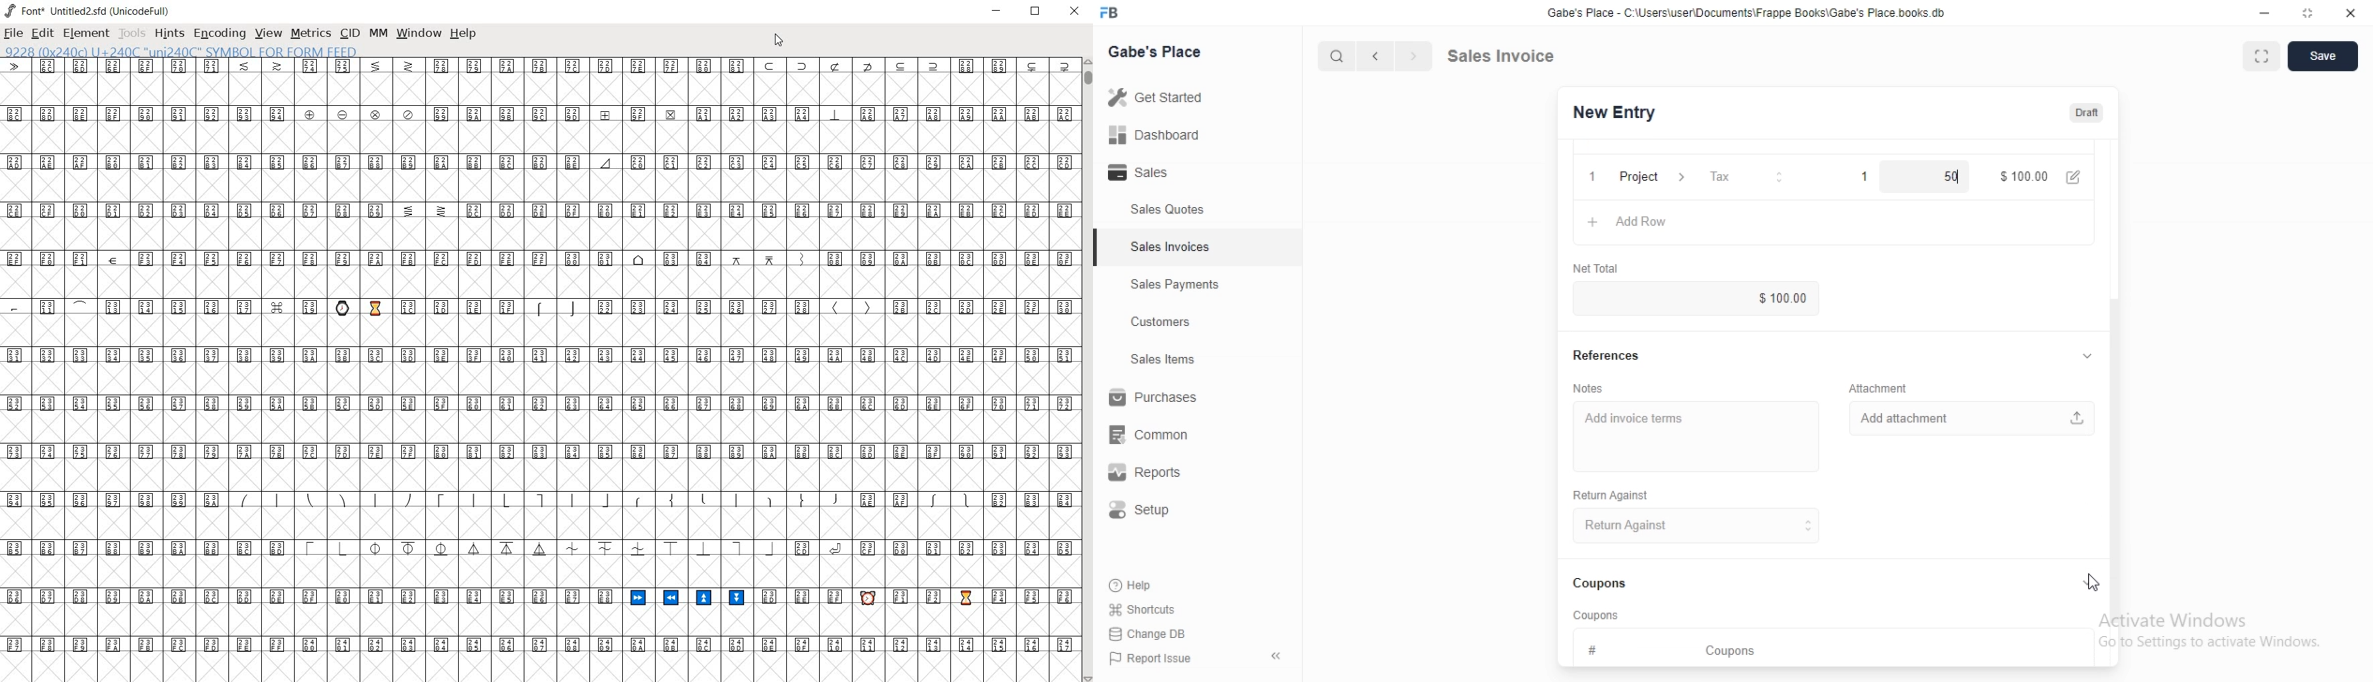 The height and width of the screenshot is (700, 2380). Describe the element at coordinates (1157, 175) in the screenshot. I see `- Sales` at that location.